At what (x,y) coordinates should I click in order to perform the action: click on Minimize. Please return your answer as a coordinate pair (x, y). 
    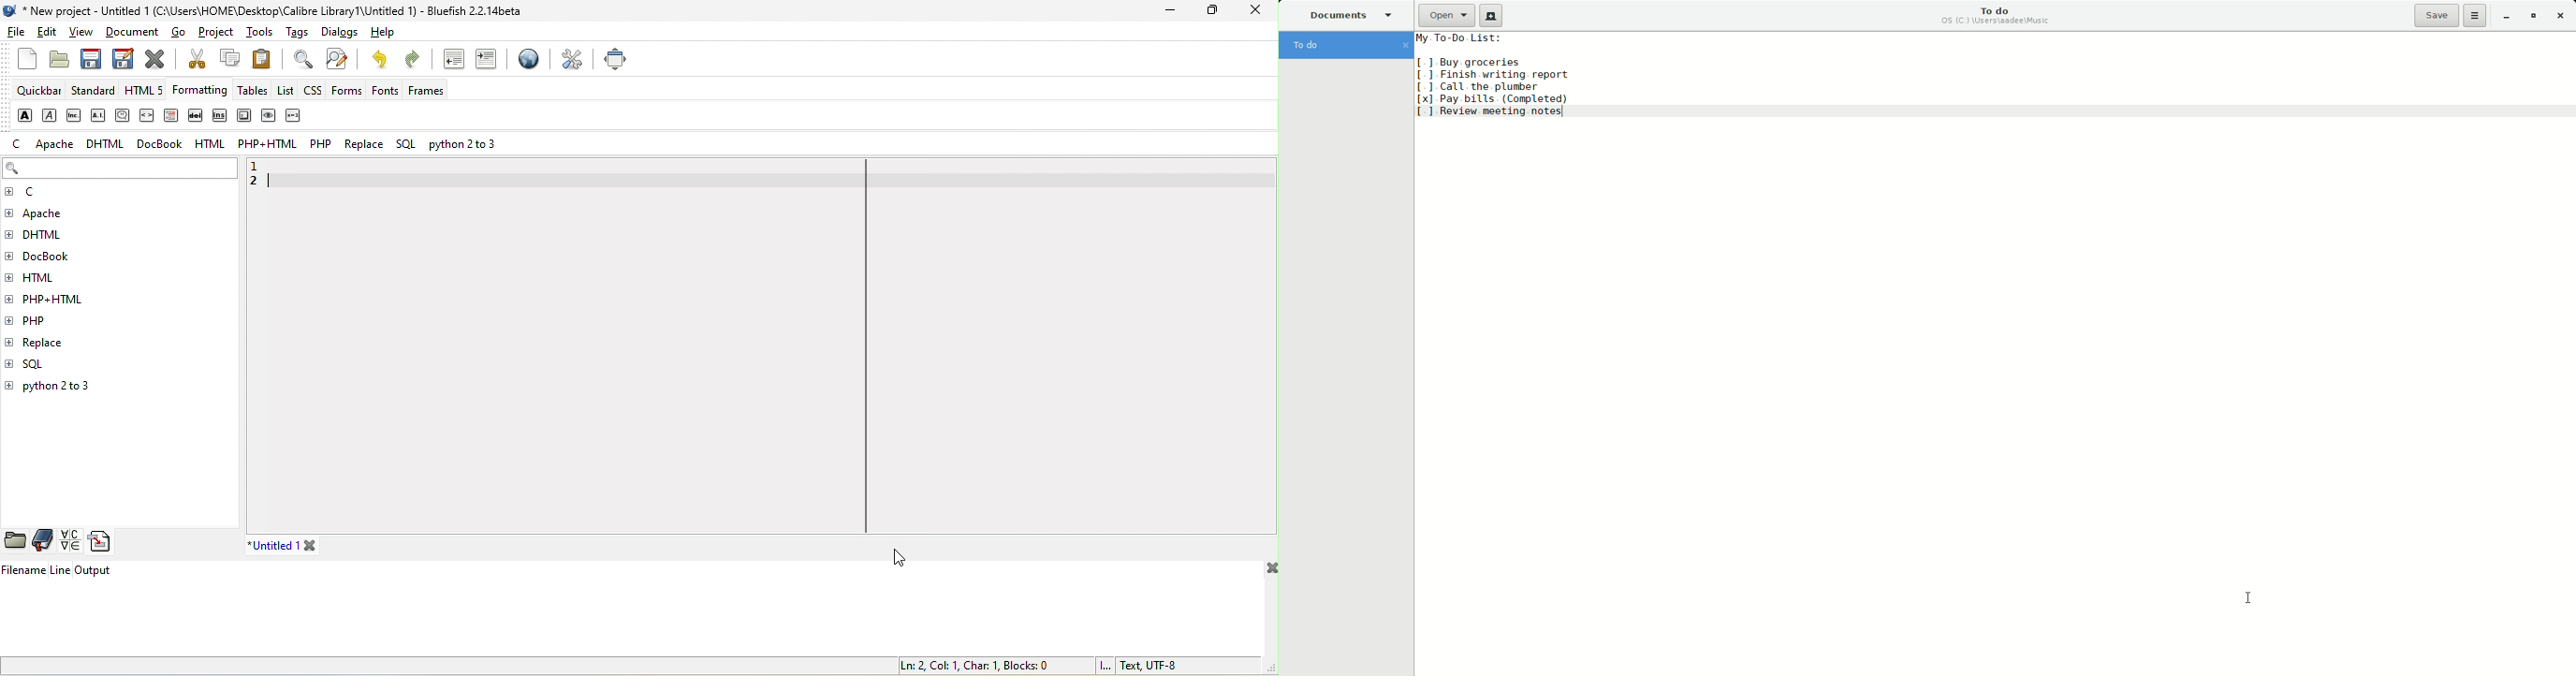
    Looking at the image, I should click on (2507, 16).